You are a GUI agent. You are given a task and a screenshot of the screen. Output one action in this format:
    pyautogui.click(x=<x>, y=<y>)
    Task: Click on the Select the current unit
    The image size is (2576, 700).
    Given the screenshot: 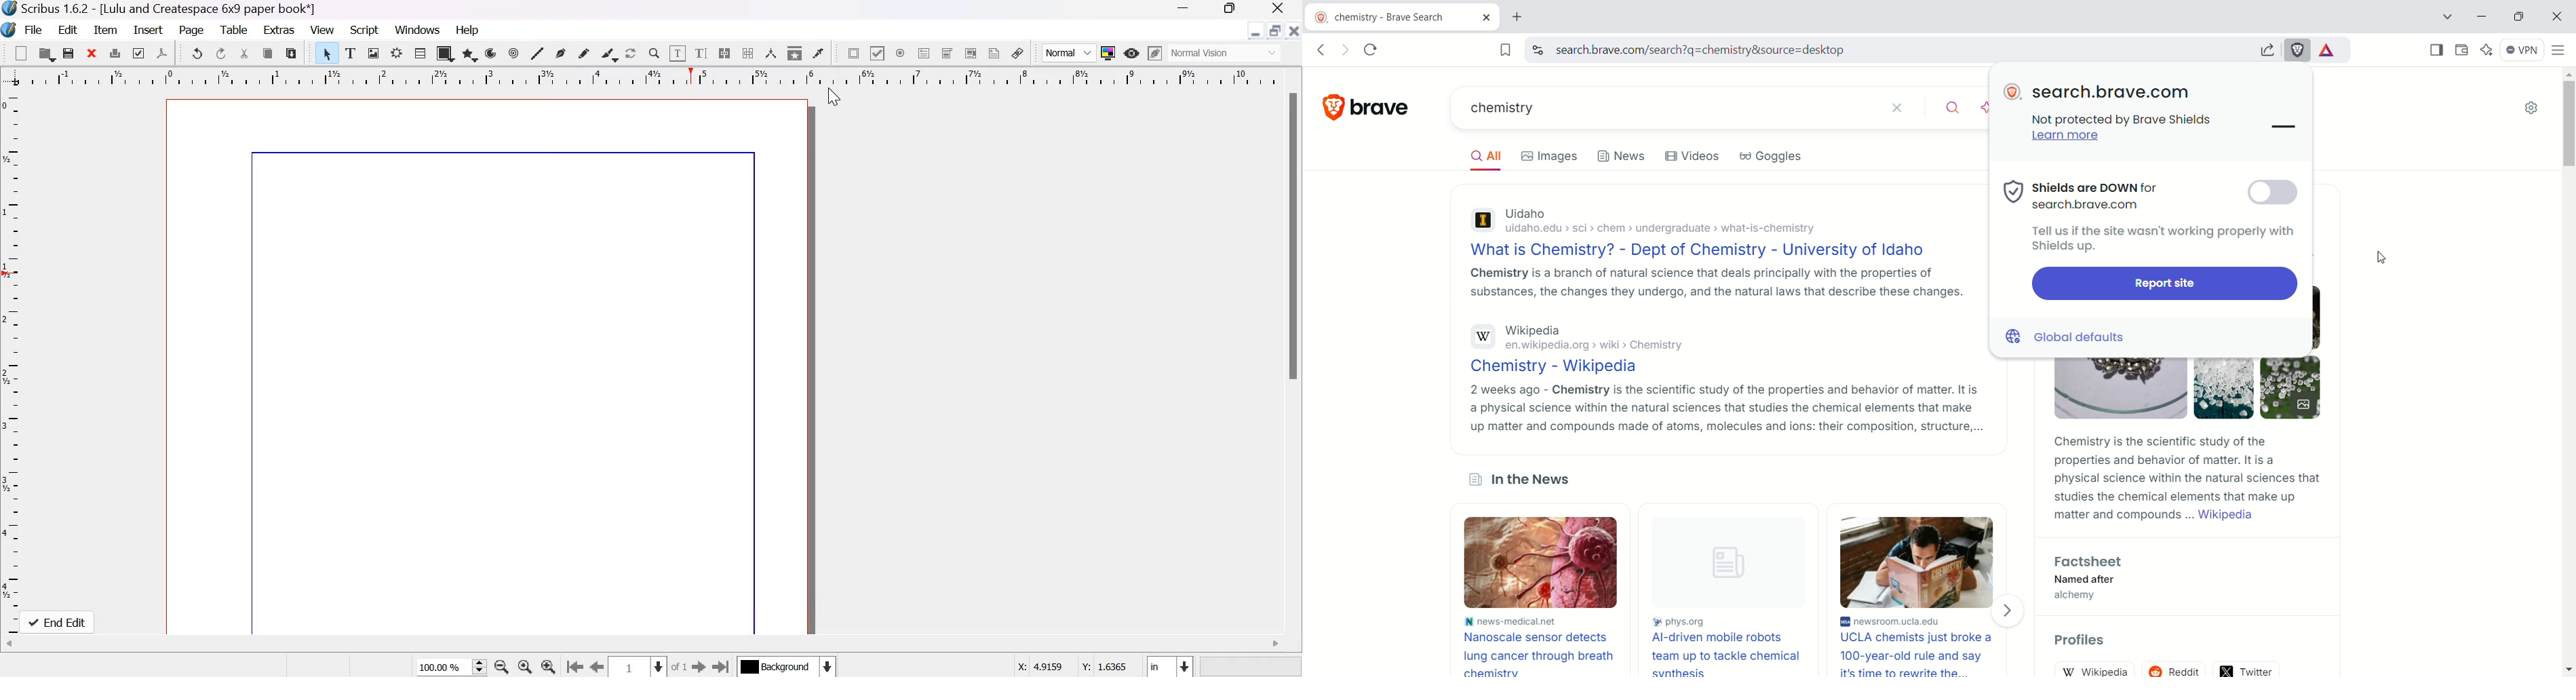 What is the action you would take?
    pyautogui.click(x=1170, y=666)
    